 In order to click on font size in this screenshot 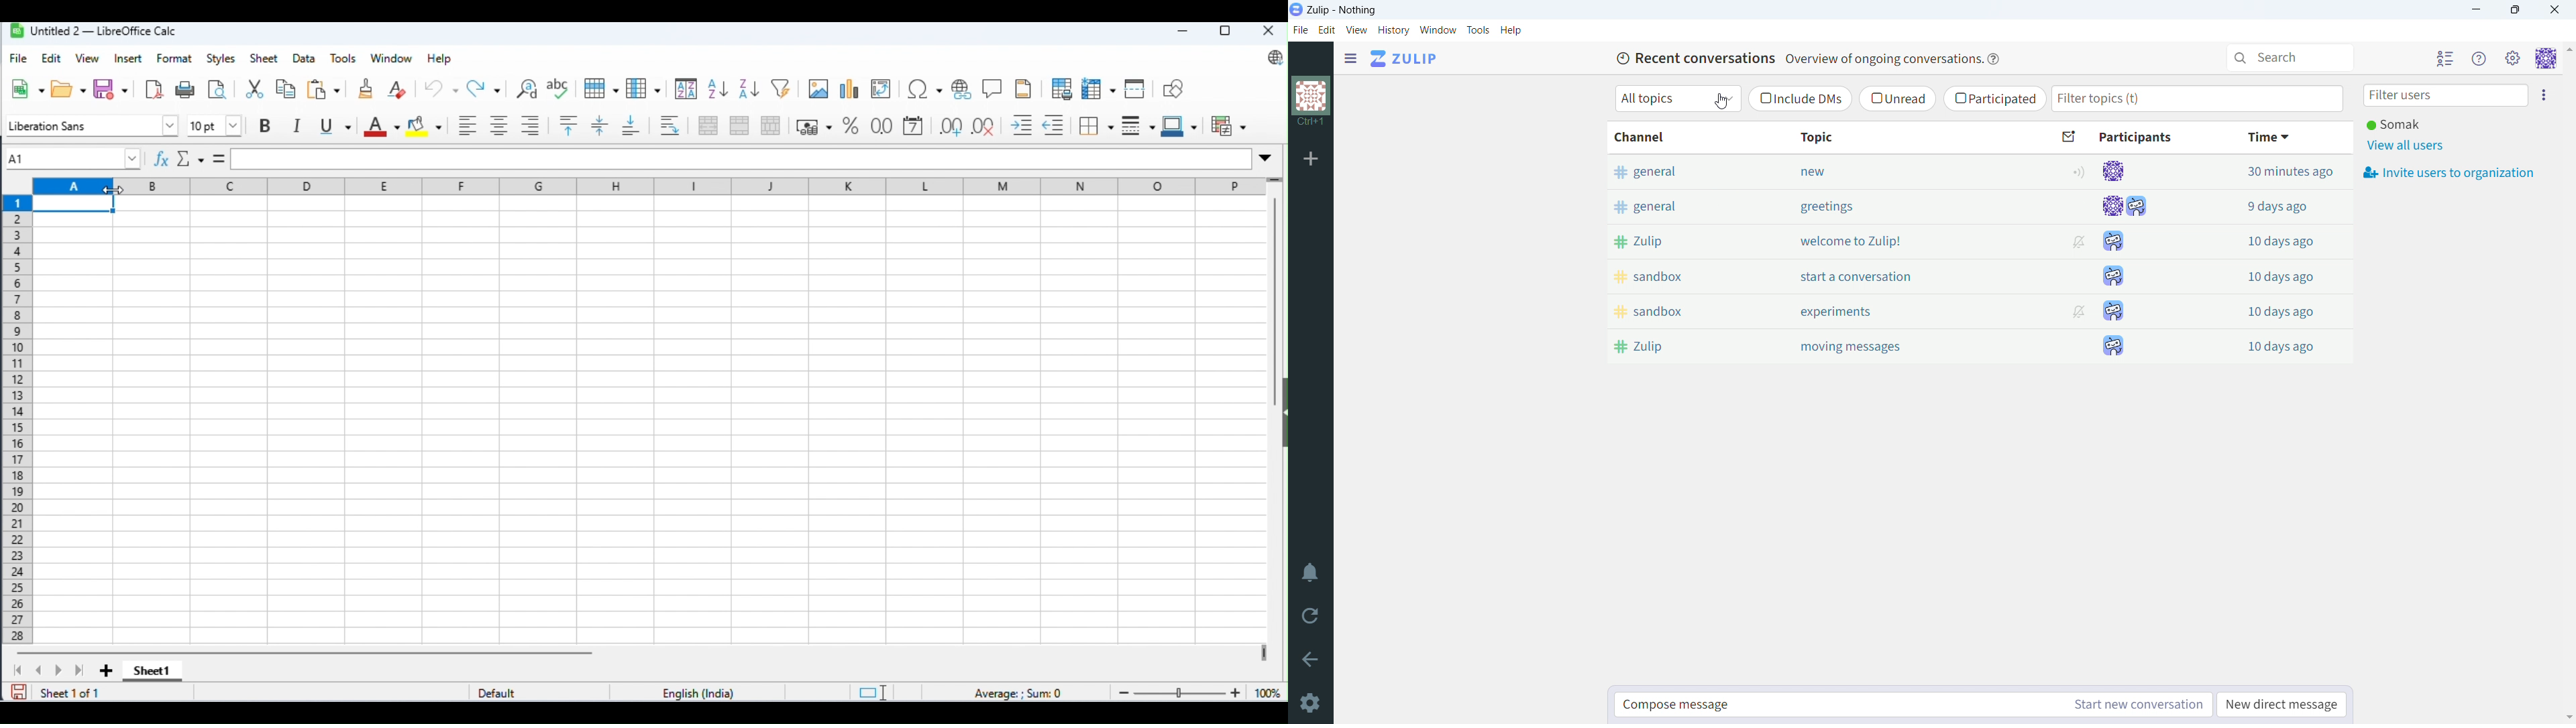, I will do `click(212, 125)`.